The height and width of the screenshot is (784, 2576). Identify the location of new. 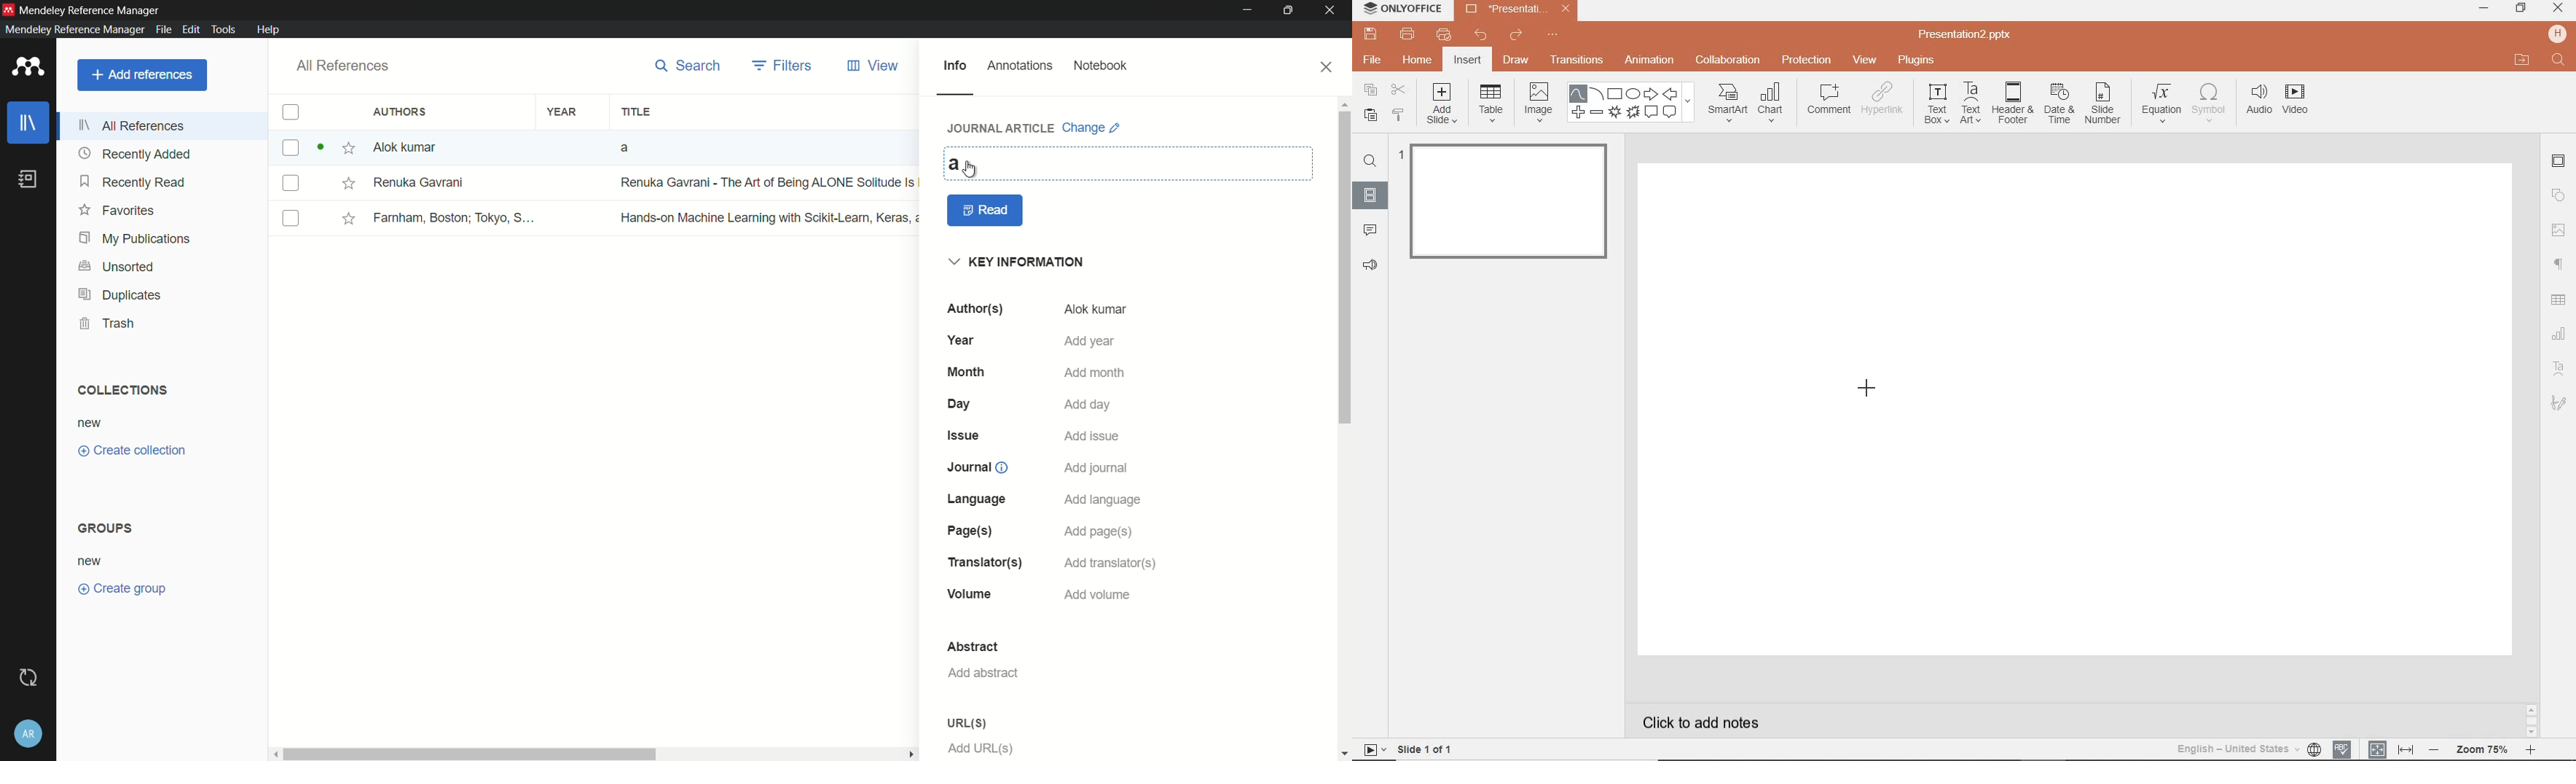
(91, 562).